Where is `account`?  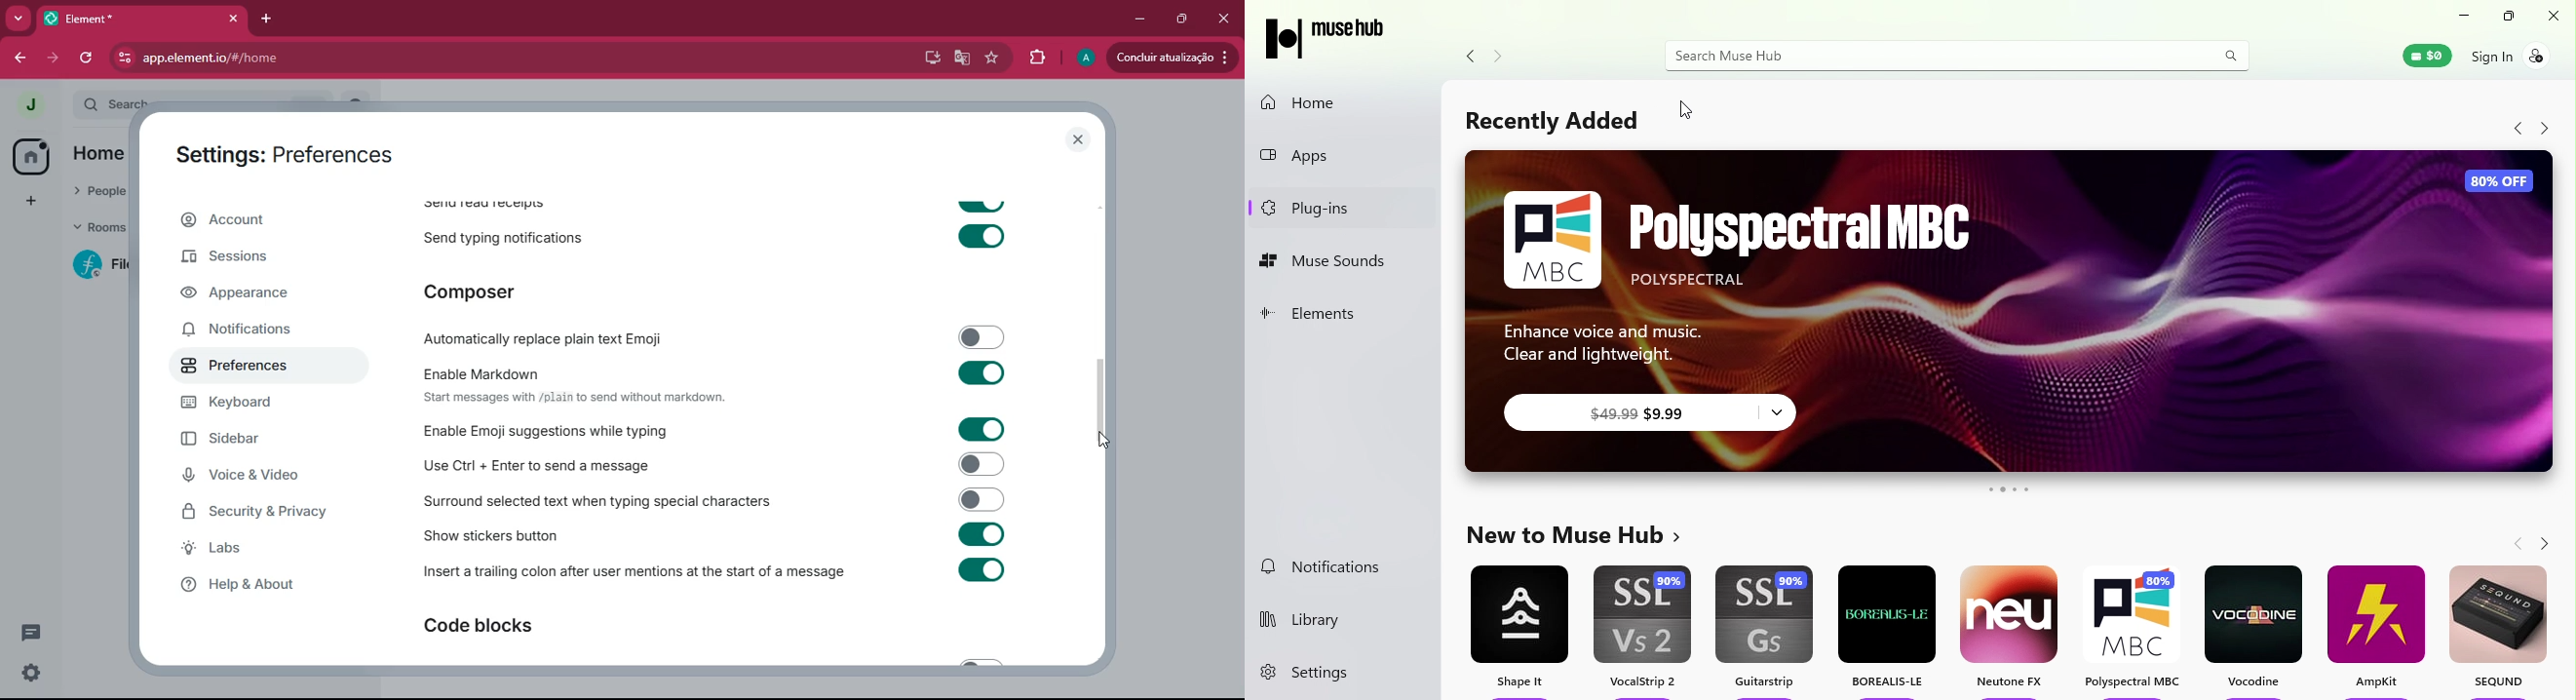
account is located at coordinates (259, 222).